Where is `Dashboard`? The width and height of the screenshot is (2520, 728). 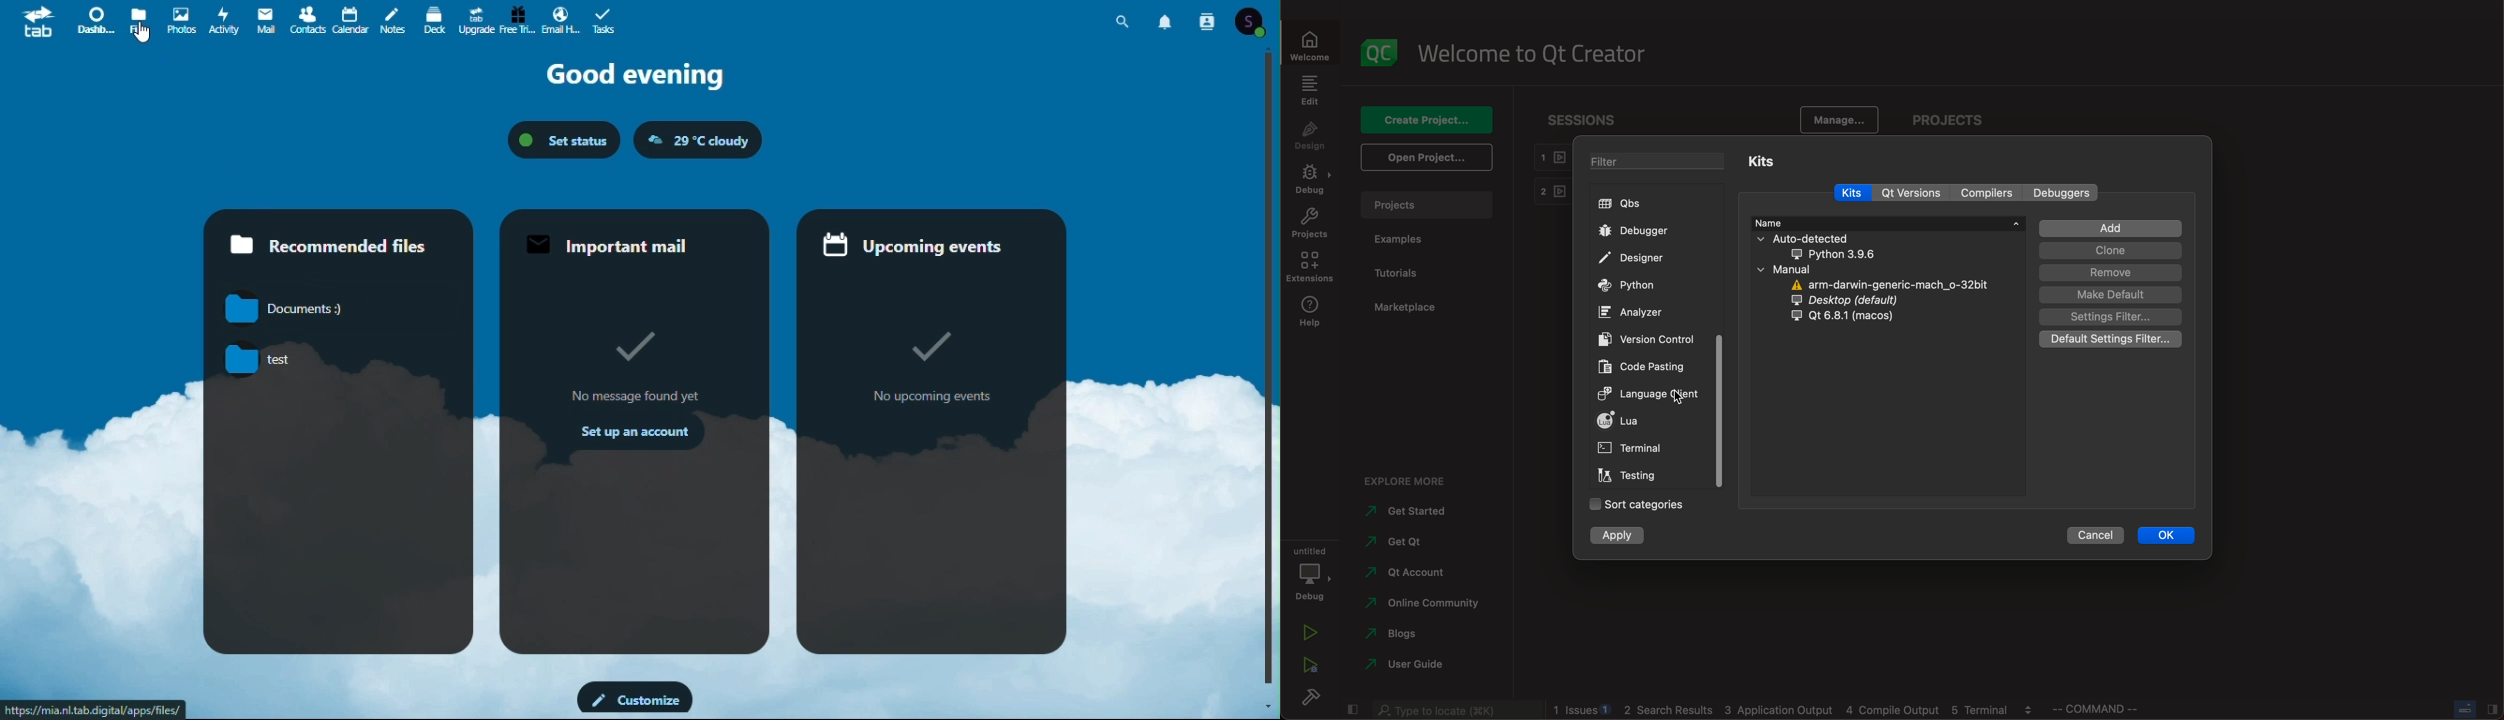 Dashboard is located at coordinates (94, 21).